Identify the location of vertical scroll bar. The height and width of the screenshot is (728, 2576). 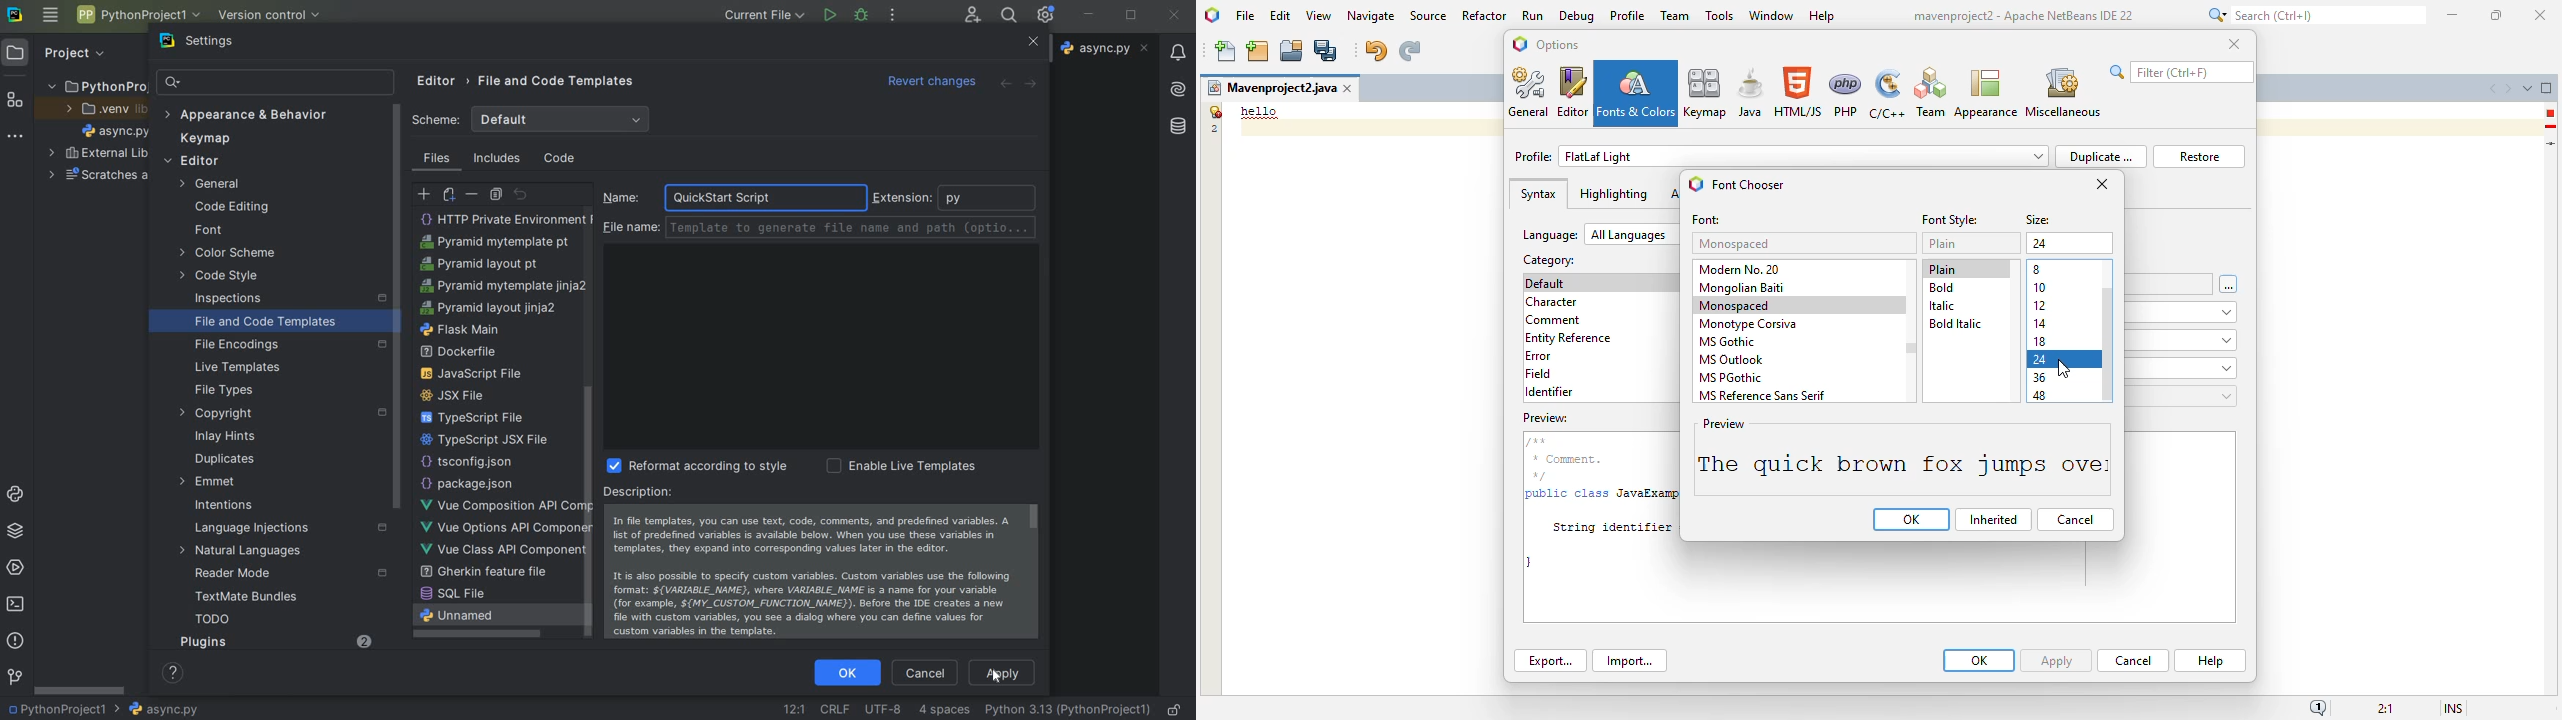
(1912, 349).